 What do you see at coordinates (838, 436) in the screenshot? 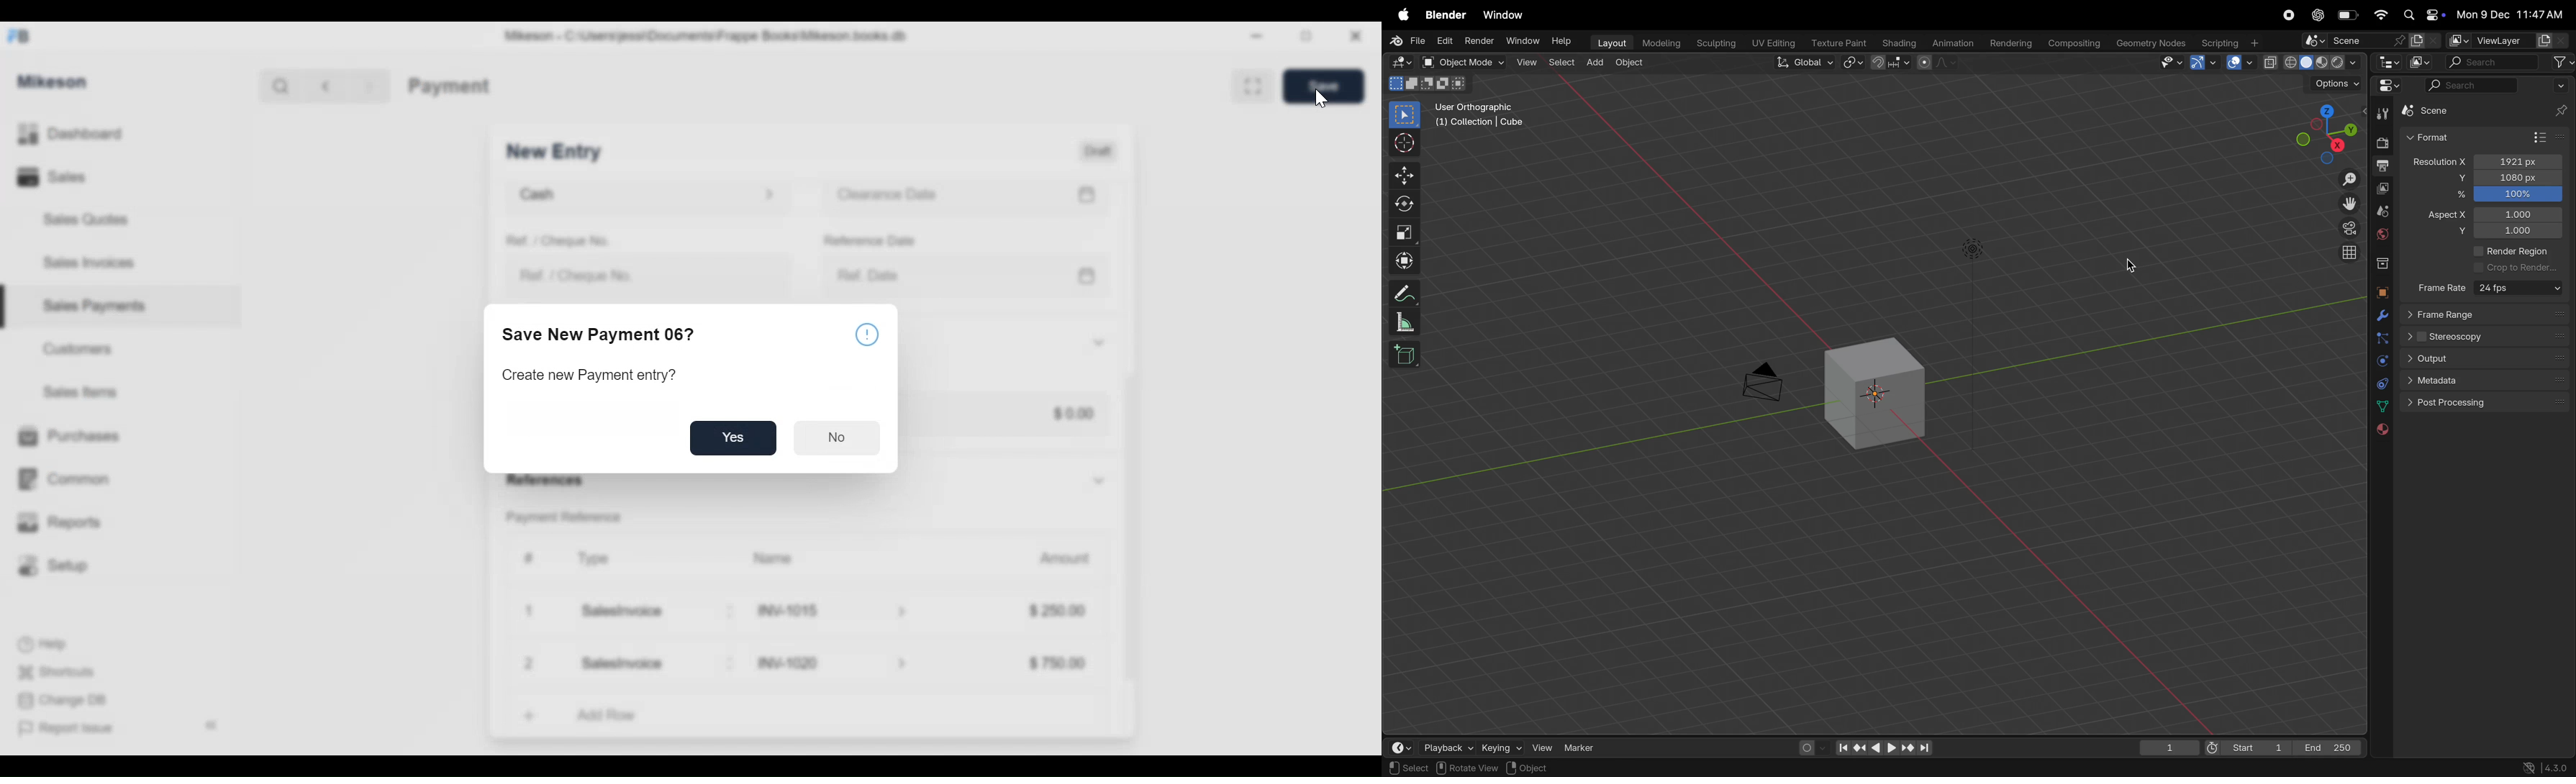
I see `No` at bounding box center [838, 436].